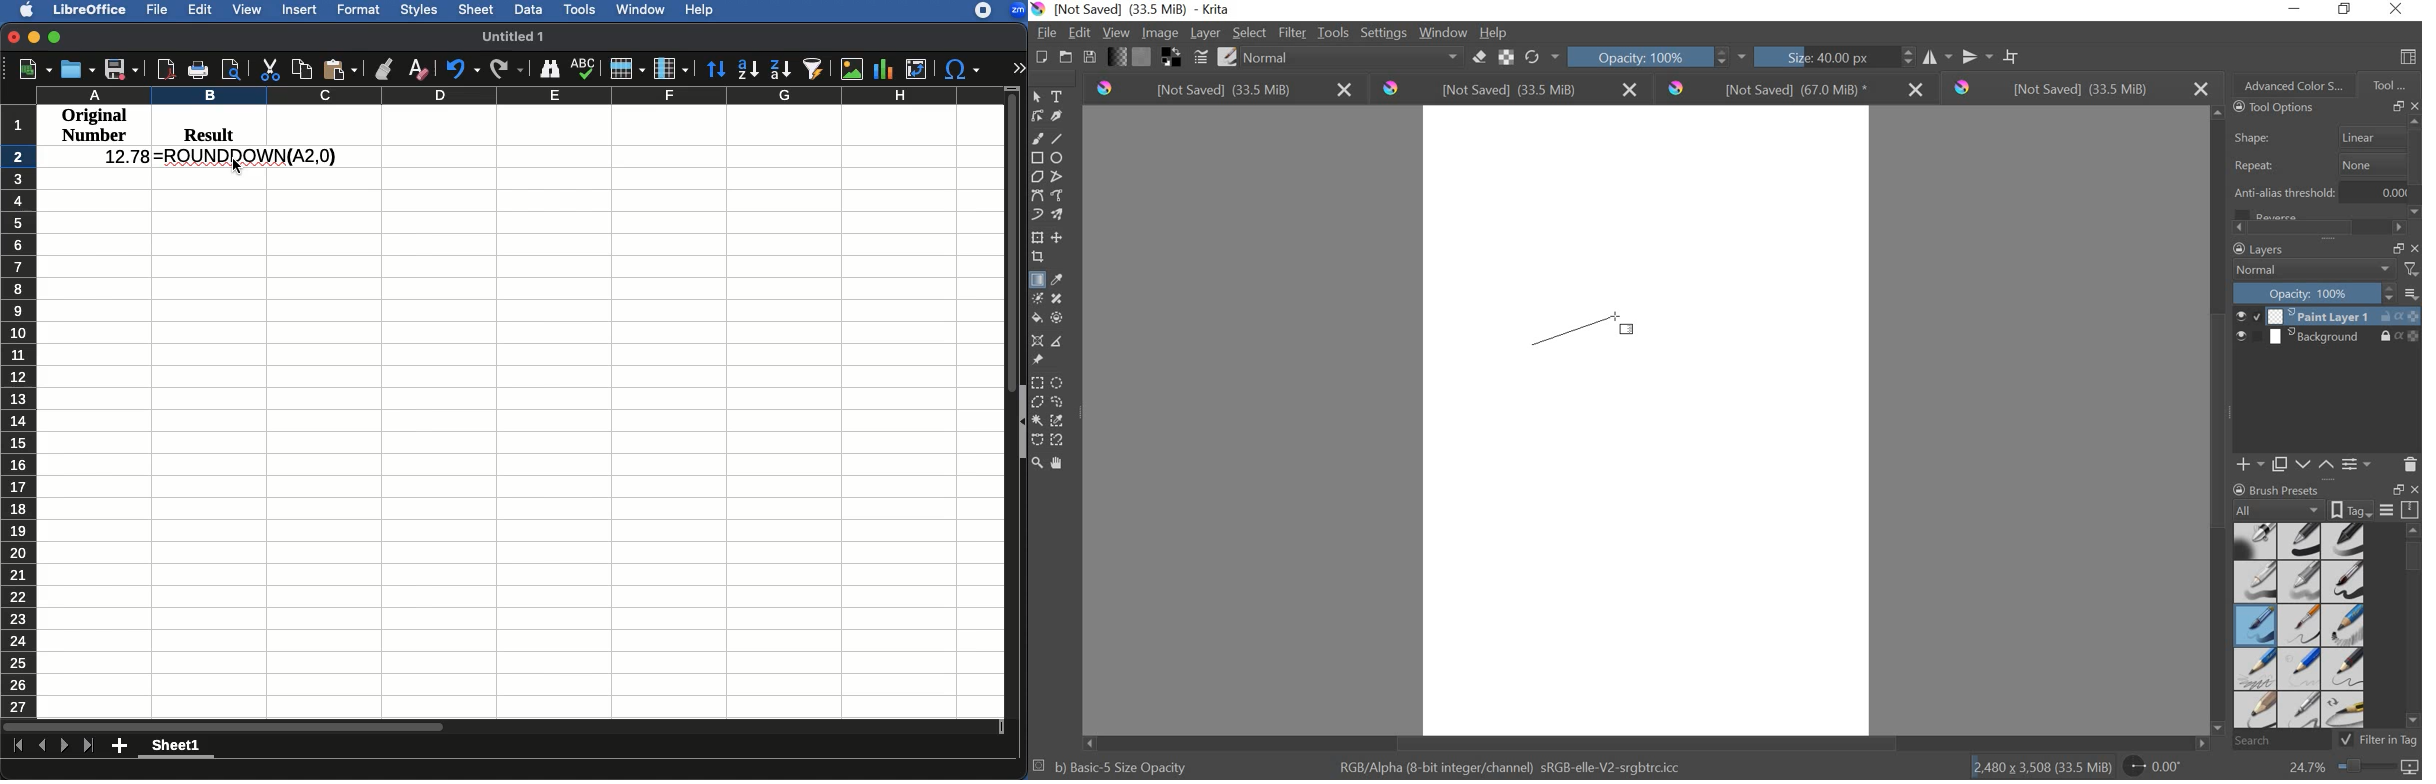 The width and height of the screenshot is (2436, 784). Describe the element at coordinates (197, 71) in the screenshot. I see `Print` at that location.